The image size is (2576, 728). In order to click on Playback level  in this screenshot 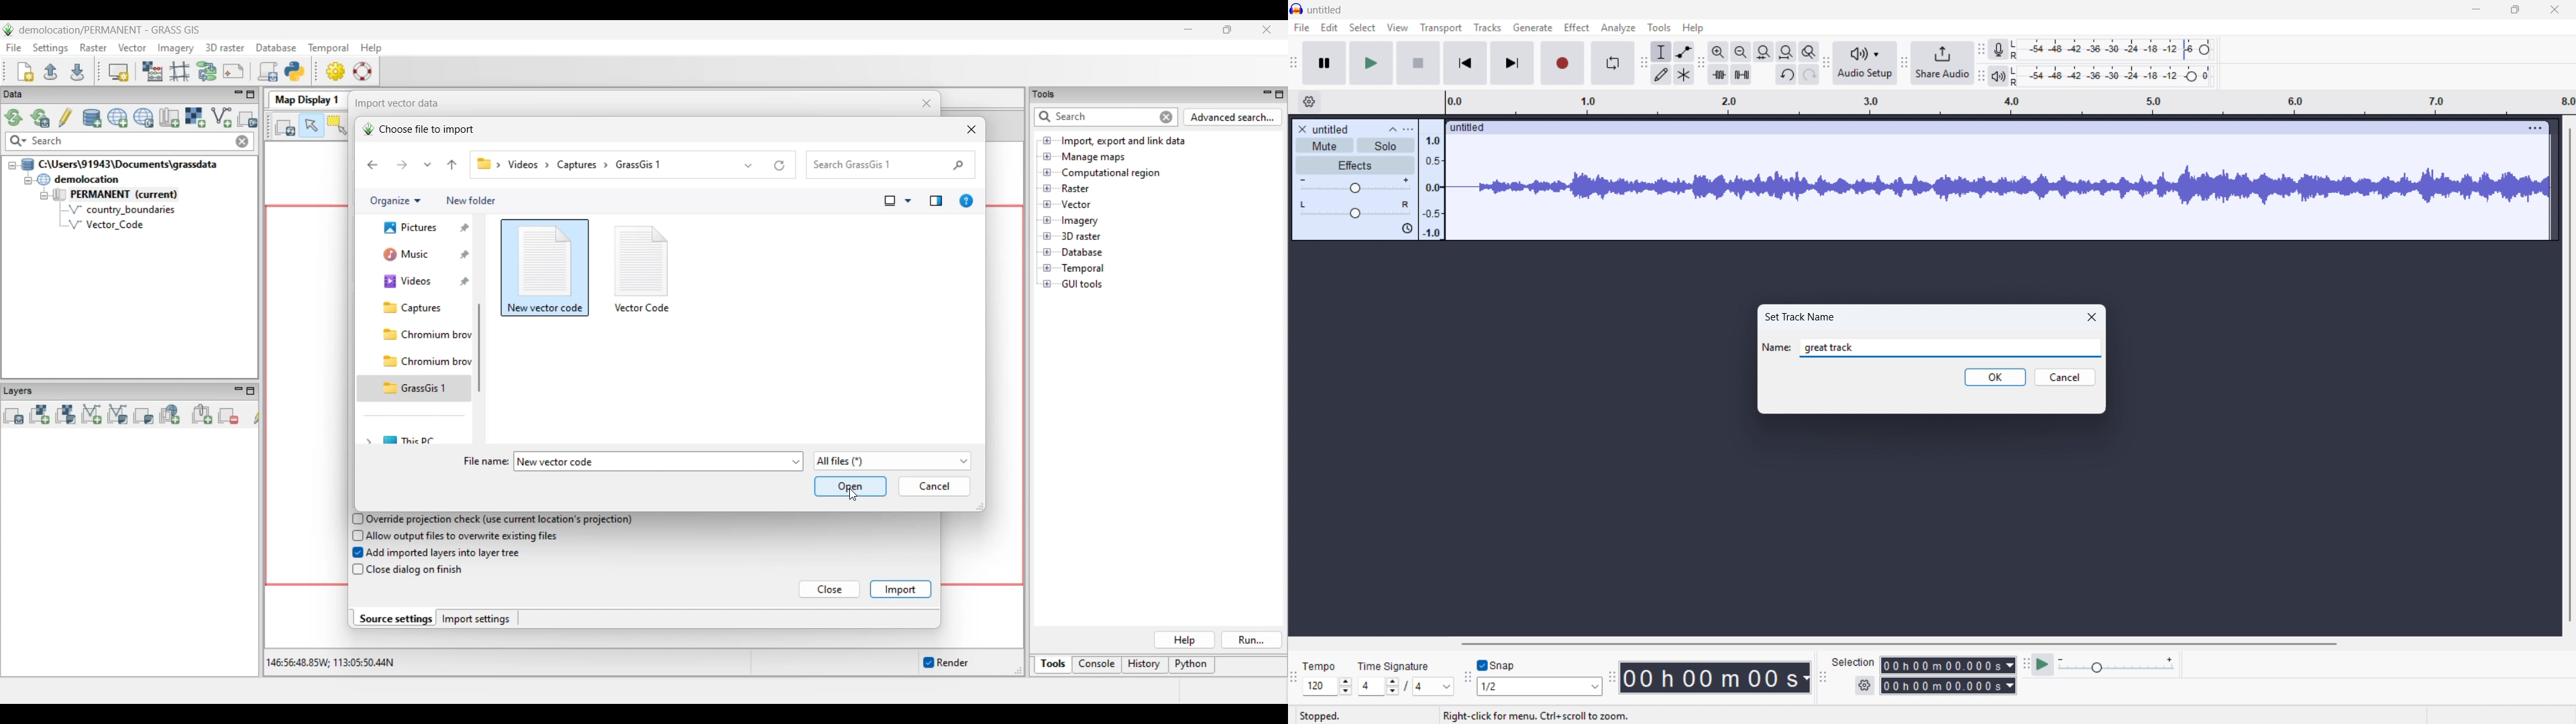, I will do `click(2114, 76)`.